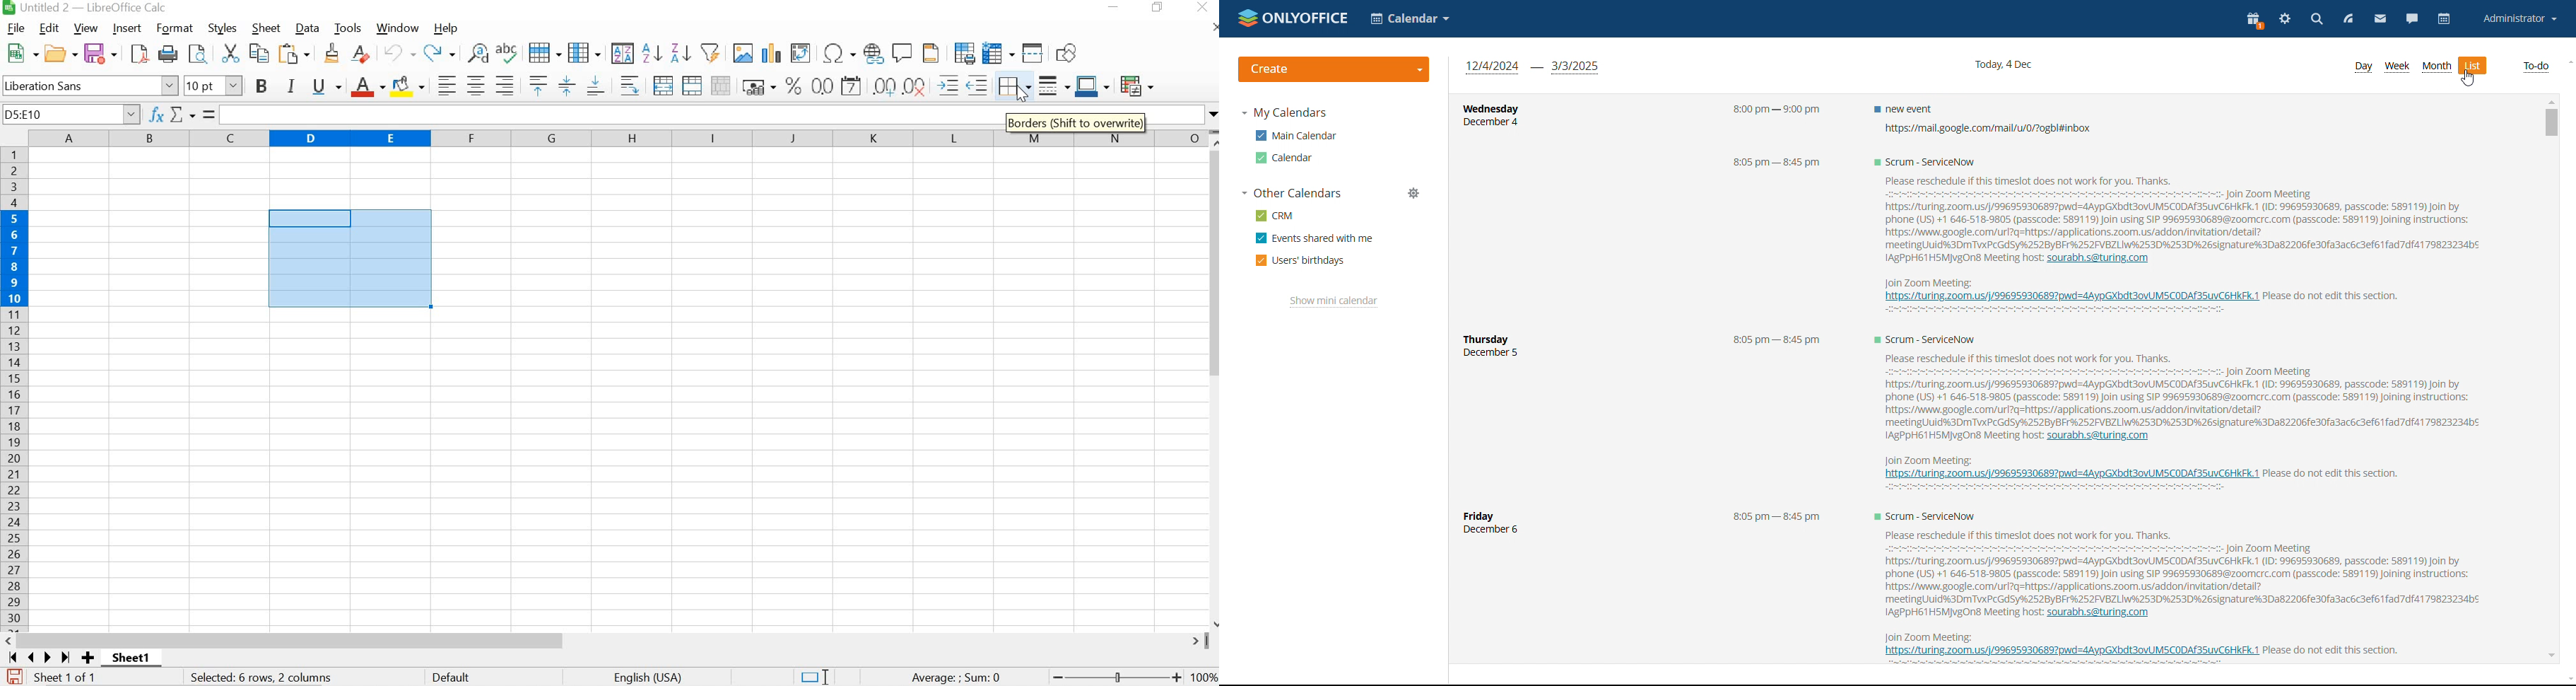 The height and width of the screenshot is (700, 2576). What do you see at coordinates (265, 27) in the screenshot?
I see `SHEET` at bounding box center [265, 27].